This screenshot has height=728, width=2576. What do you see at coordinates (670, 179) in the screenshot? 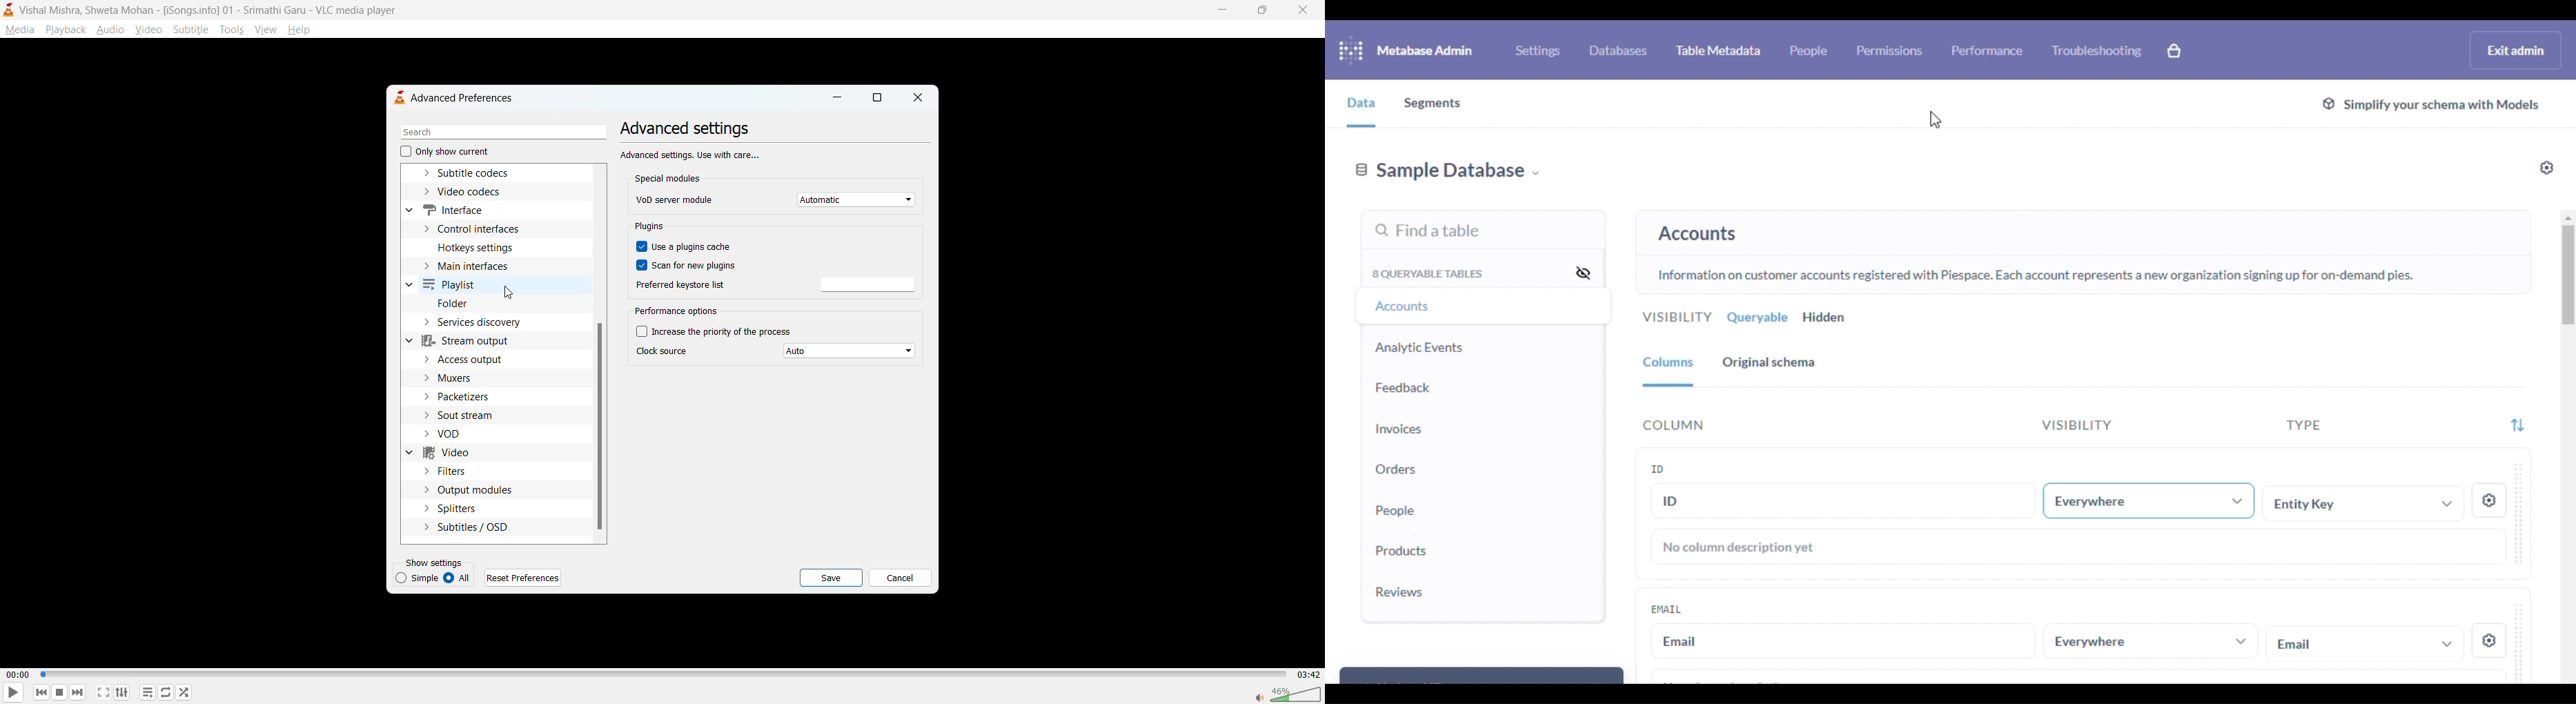
I see `special modules` at bounding box center [670, 179].